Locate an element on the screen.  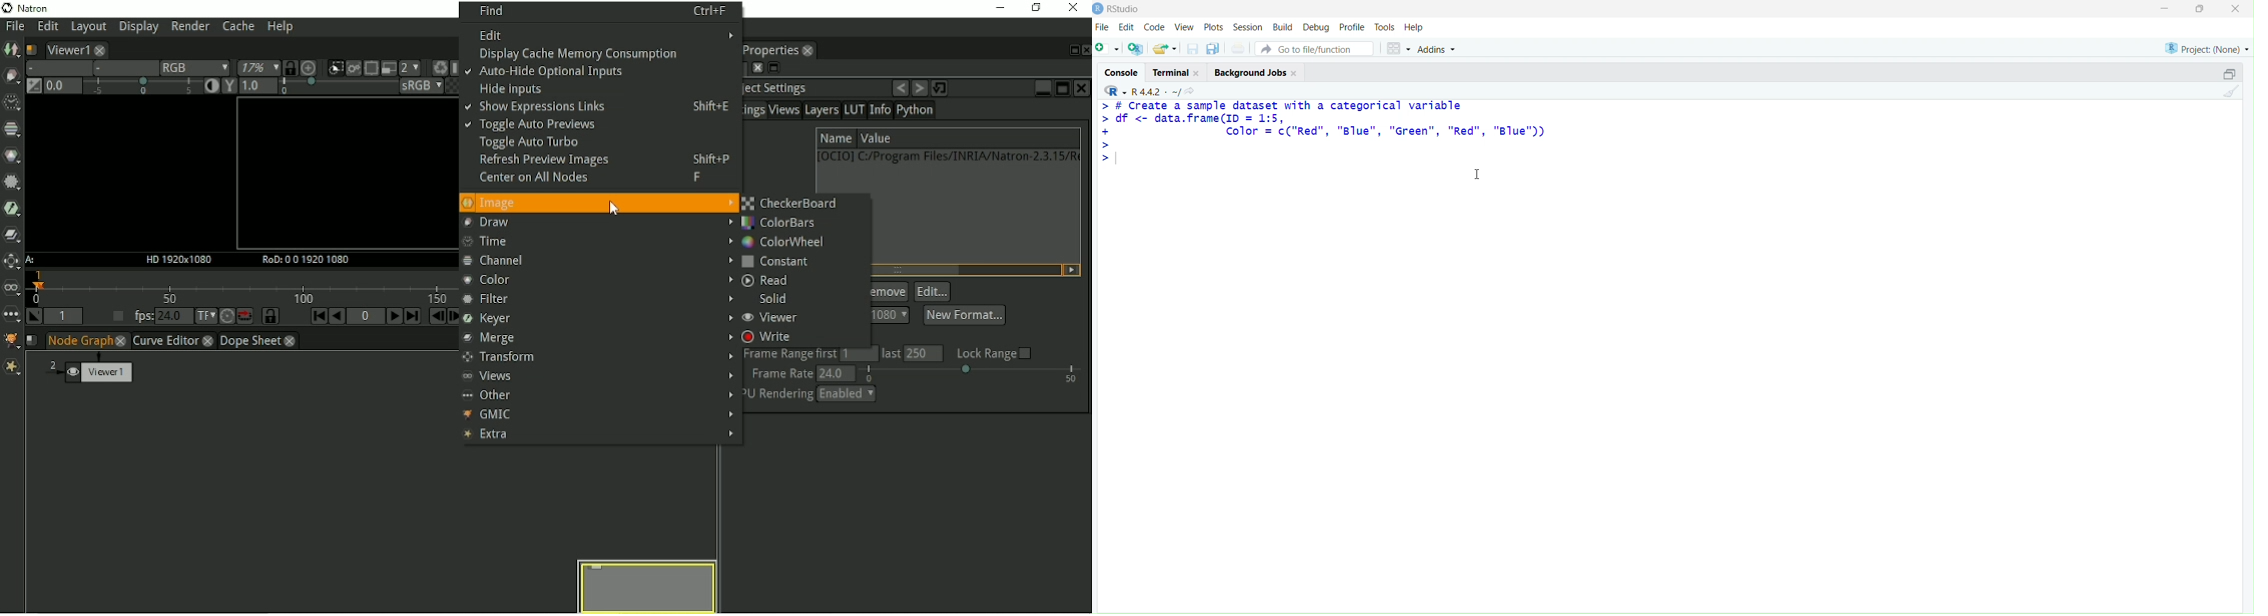
go to file/function is located at coordinates (1314, 49).